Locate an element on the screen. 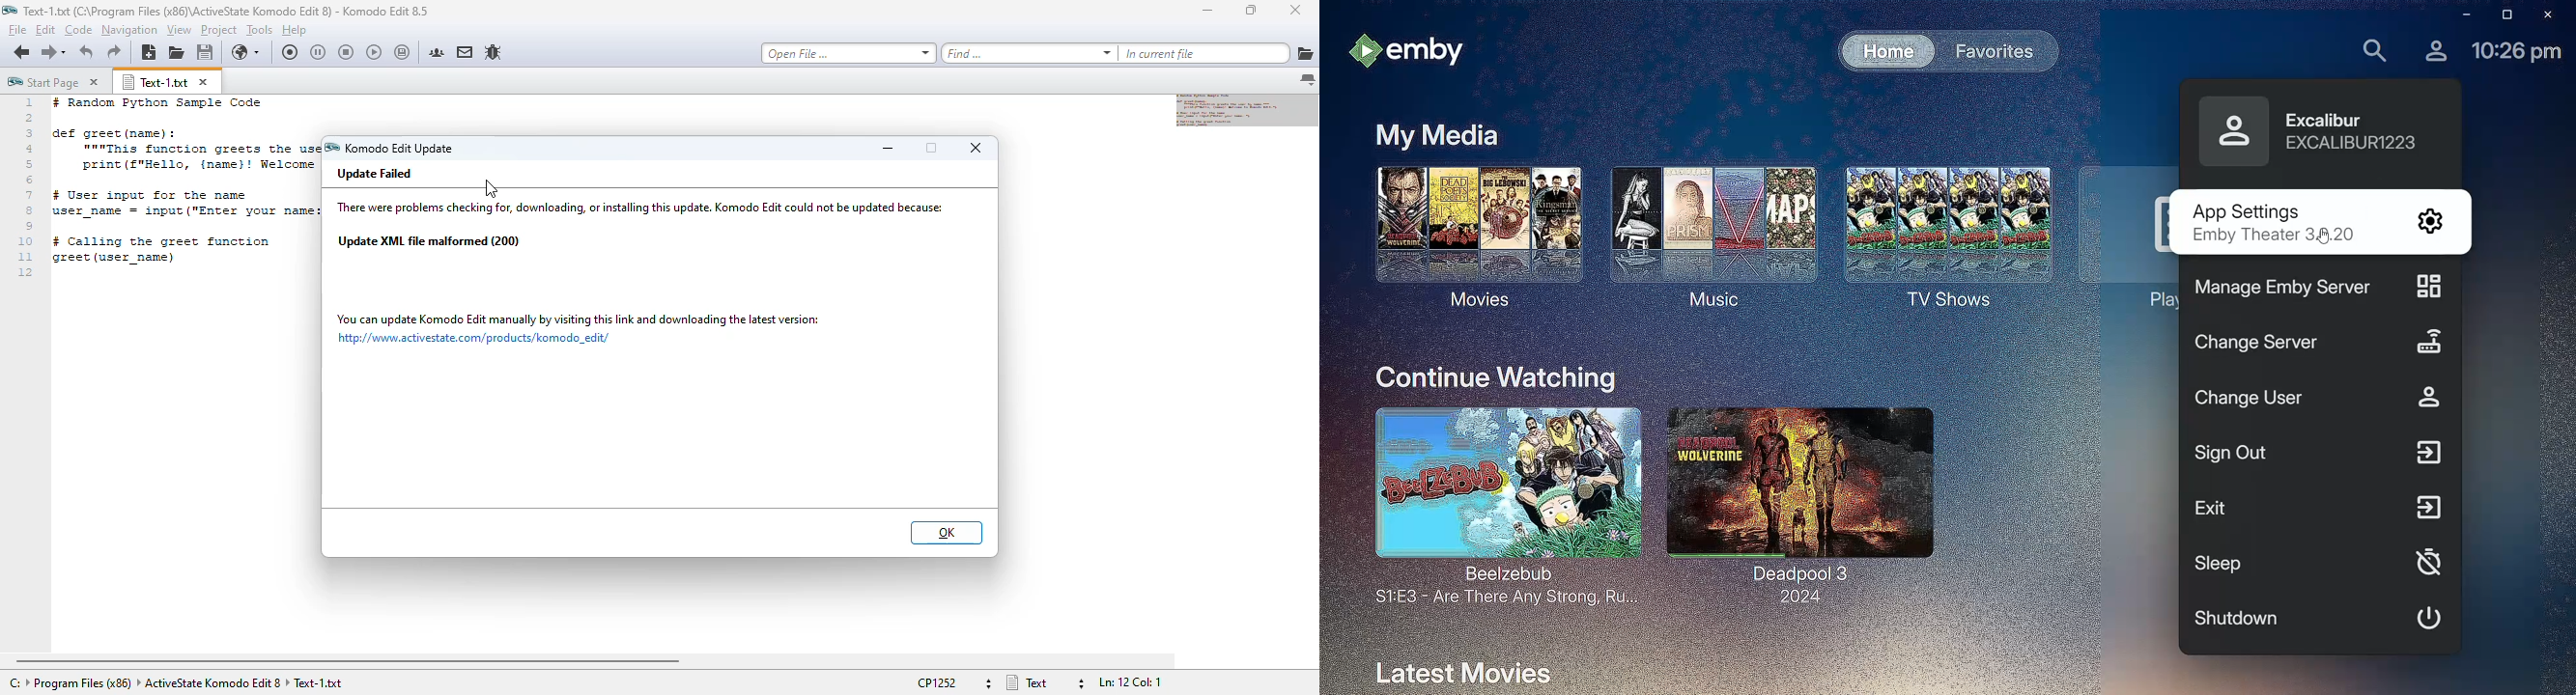 Image resolution: width=2576 pixels, height=700 pixels. open file is located at coordinates (849, 53).